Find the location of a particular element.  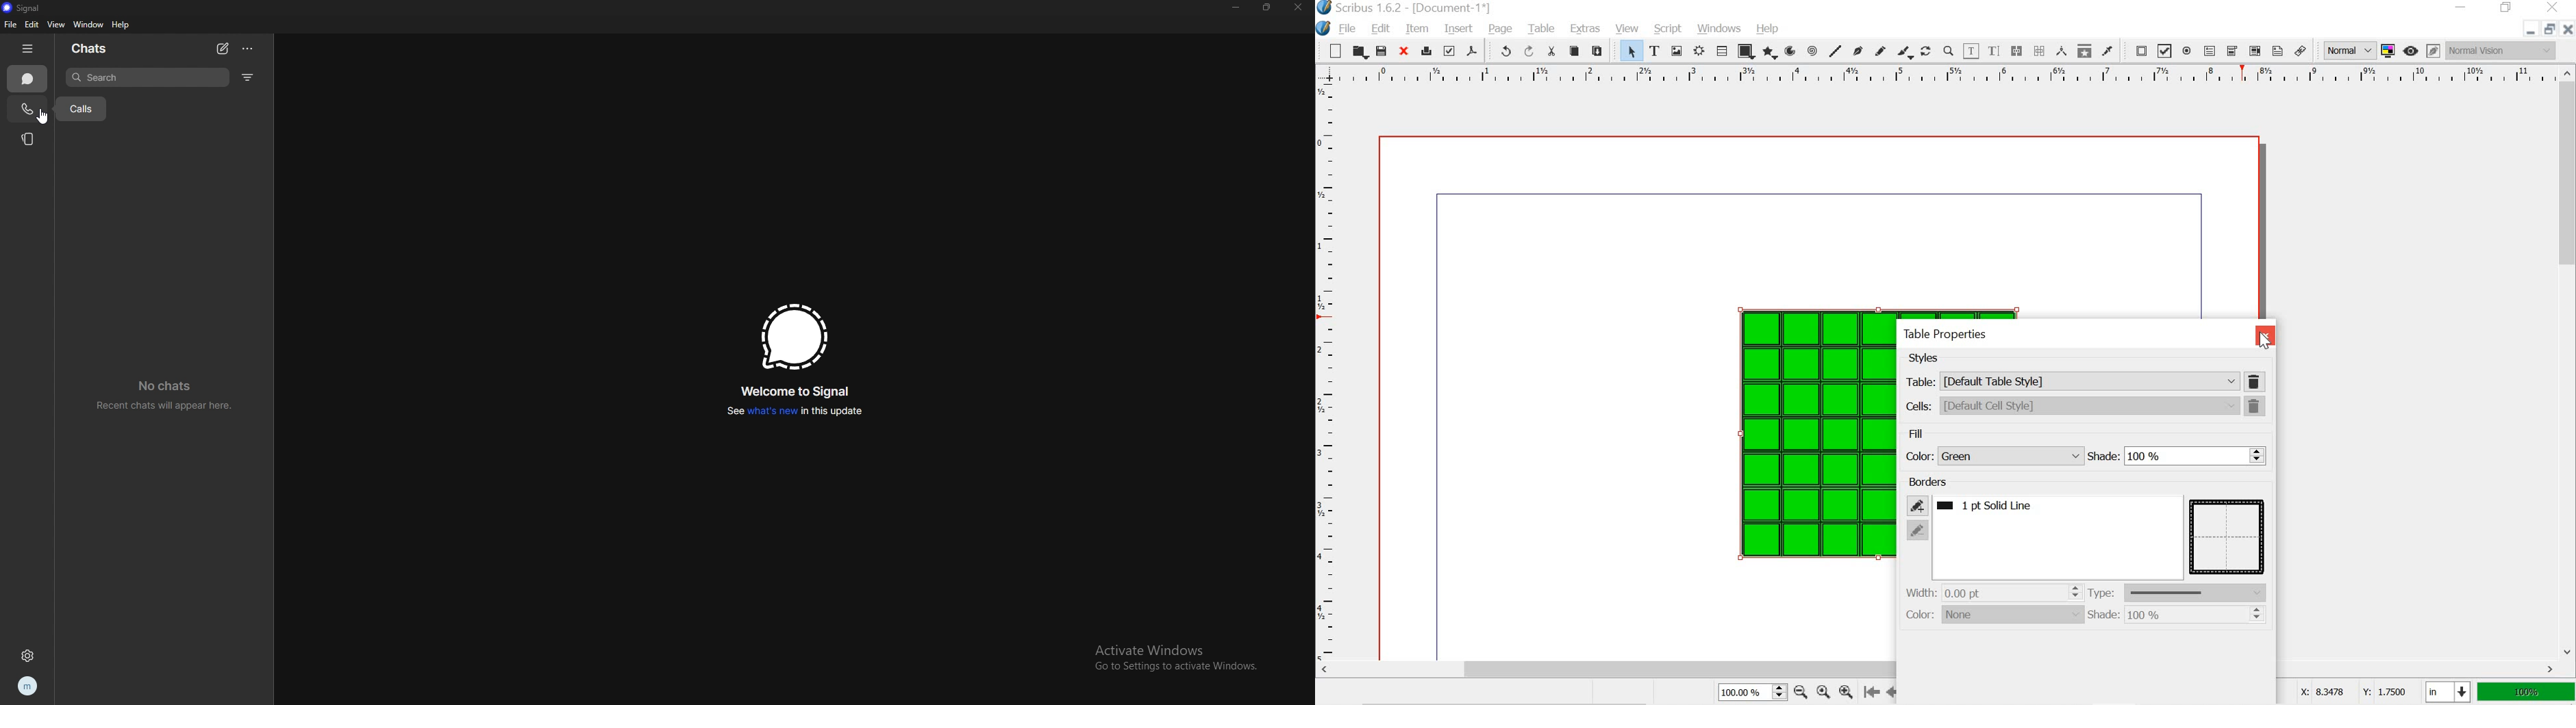

scrollbar is located at coordinates (2075, 536).